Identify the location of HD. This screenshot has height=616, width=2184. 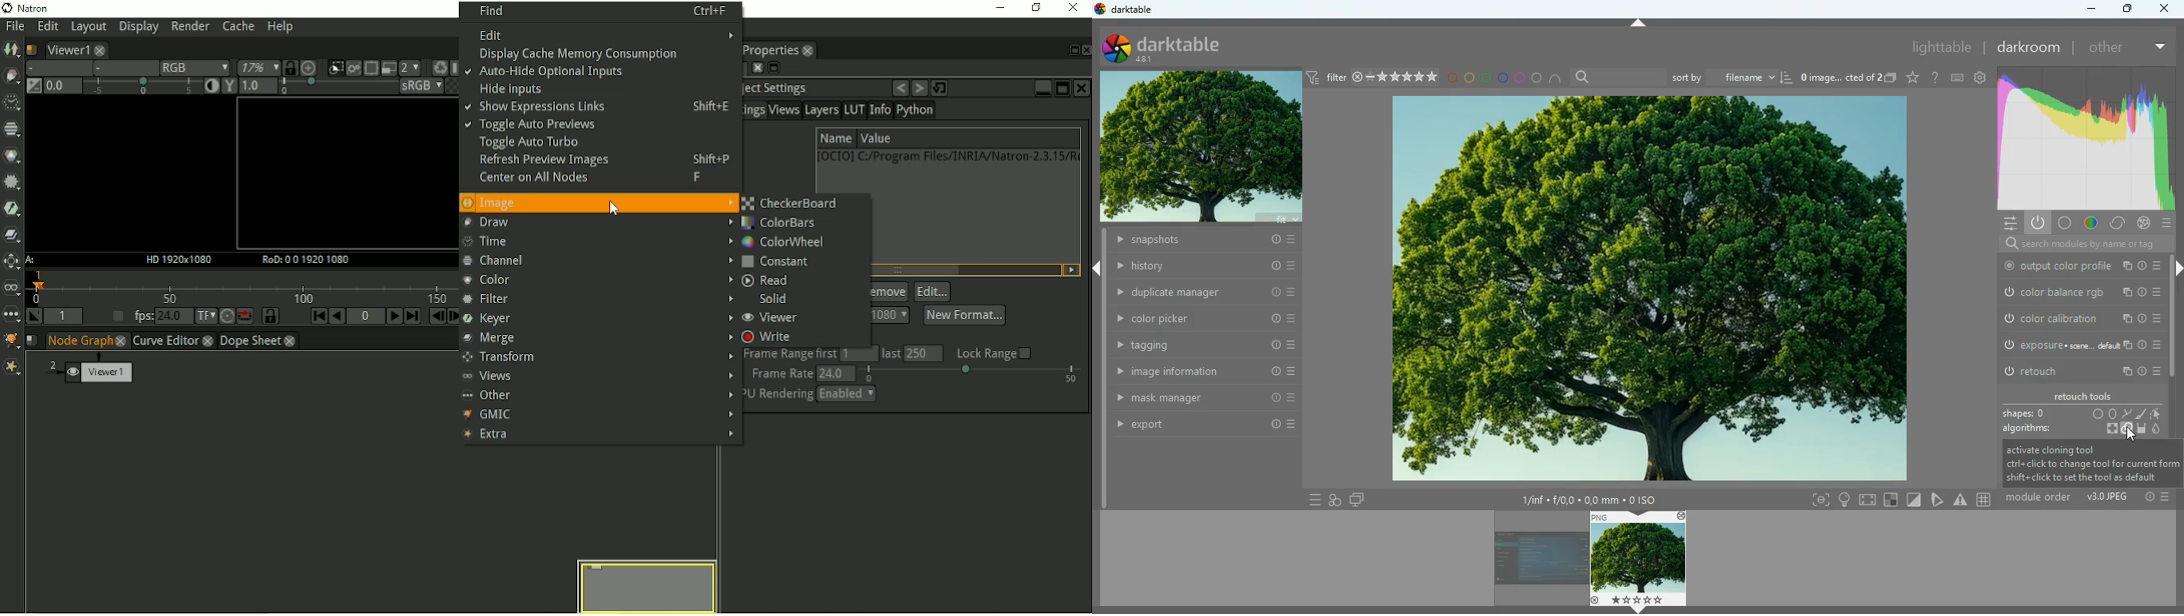
(174, 259).